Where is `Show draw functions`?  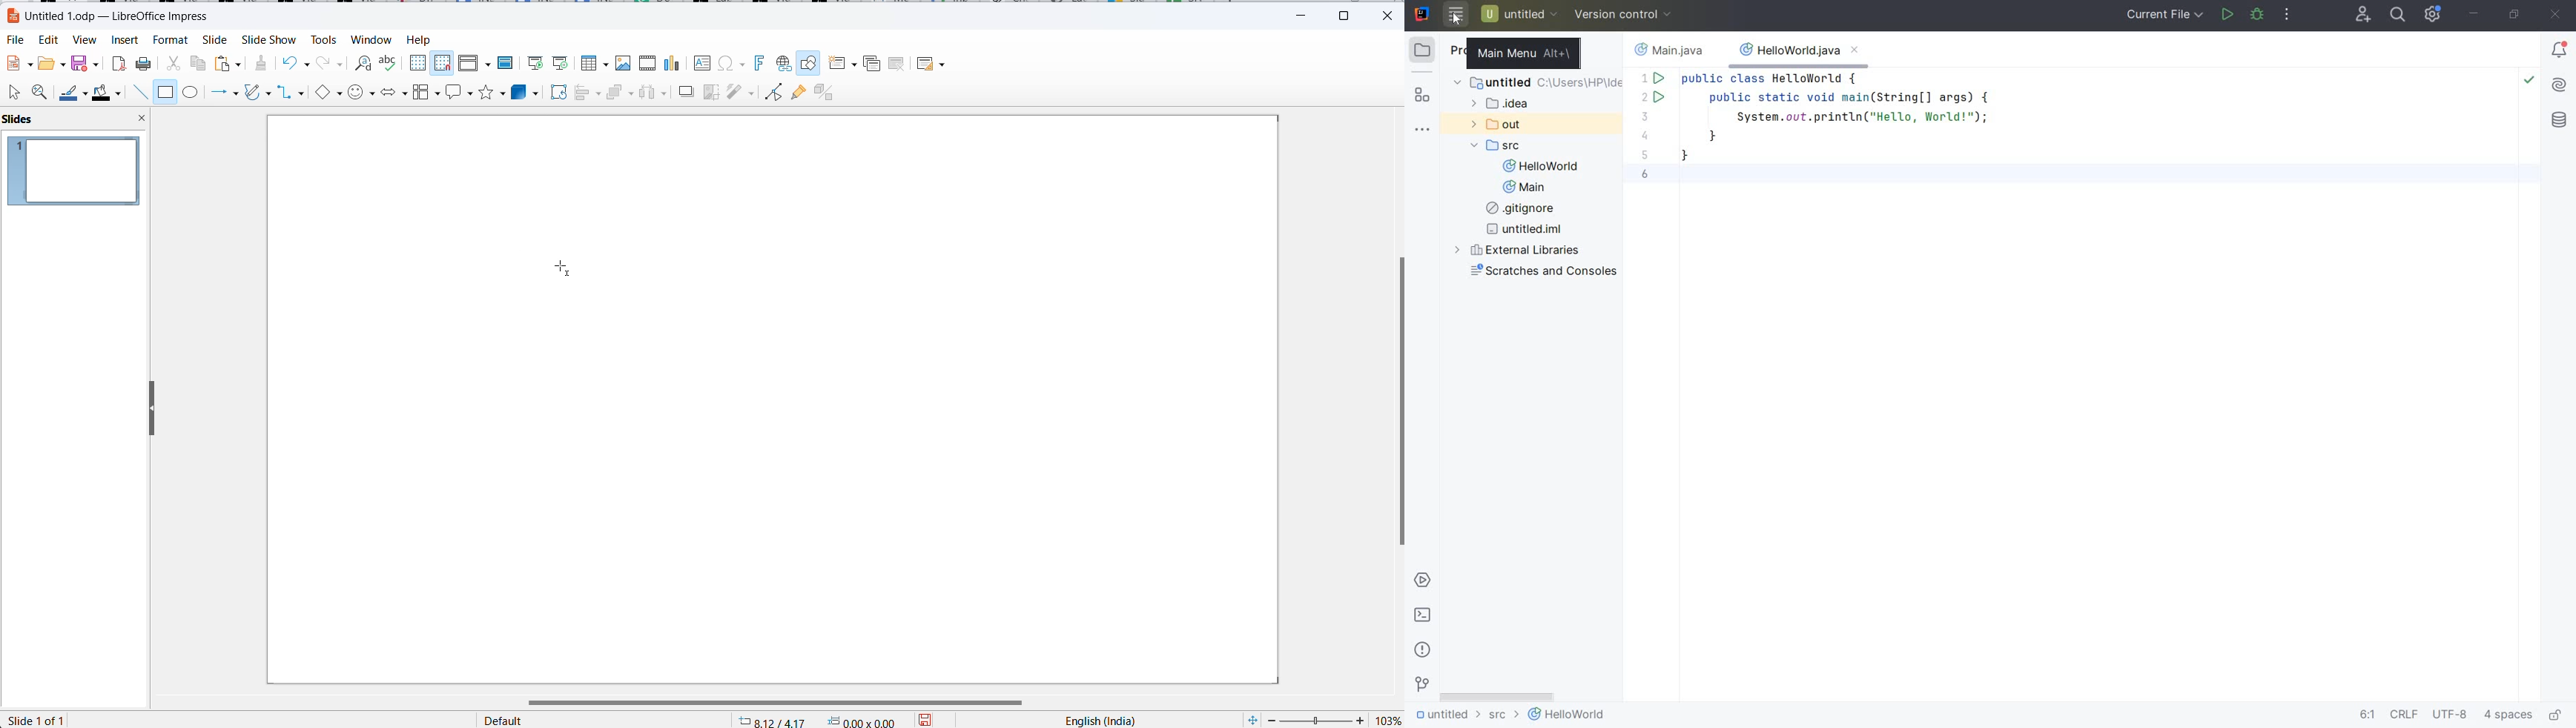 Show draw functions is located at coordinates (810, 64).